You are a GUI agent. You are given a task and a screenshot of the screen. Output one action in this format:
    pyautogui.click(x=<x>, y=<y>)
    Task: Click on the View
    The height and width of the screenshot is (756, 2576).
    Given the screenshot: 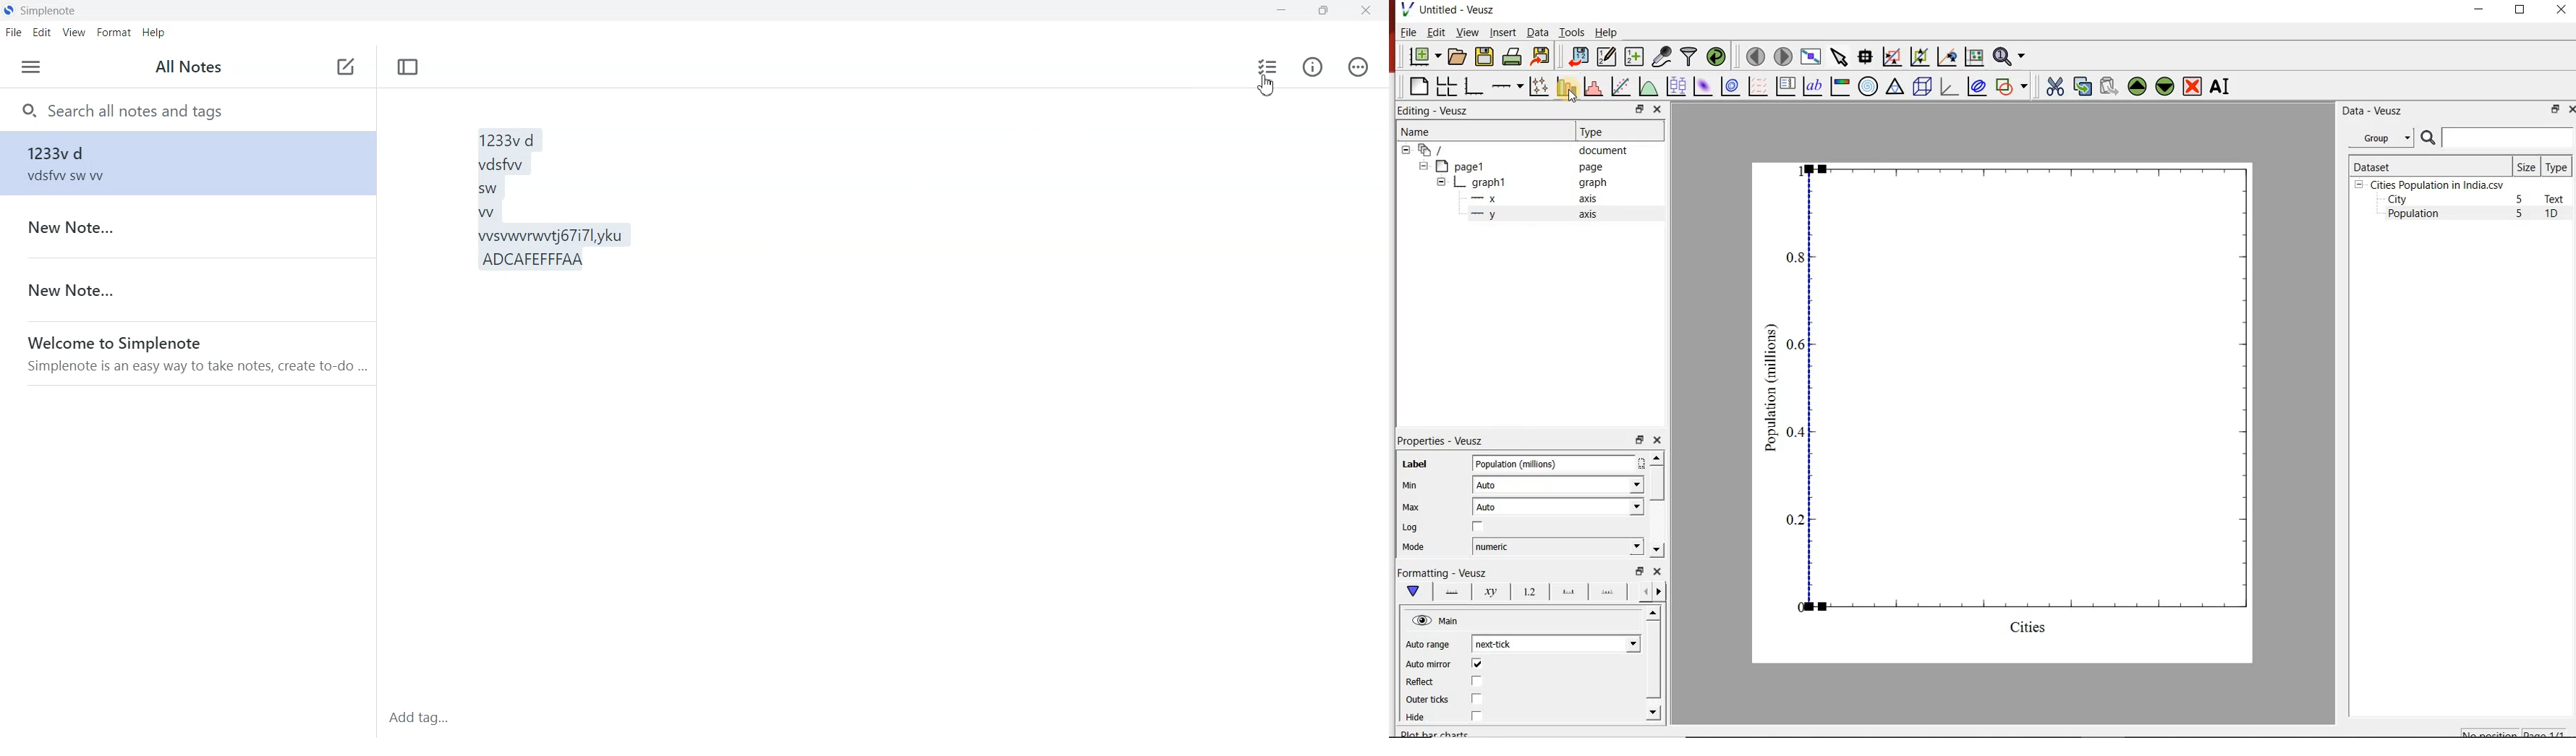 What is the action you would take?
    pyautogui.click(x=1465, y=31)
    